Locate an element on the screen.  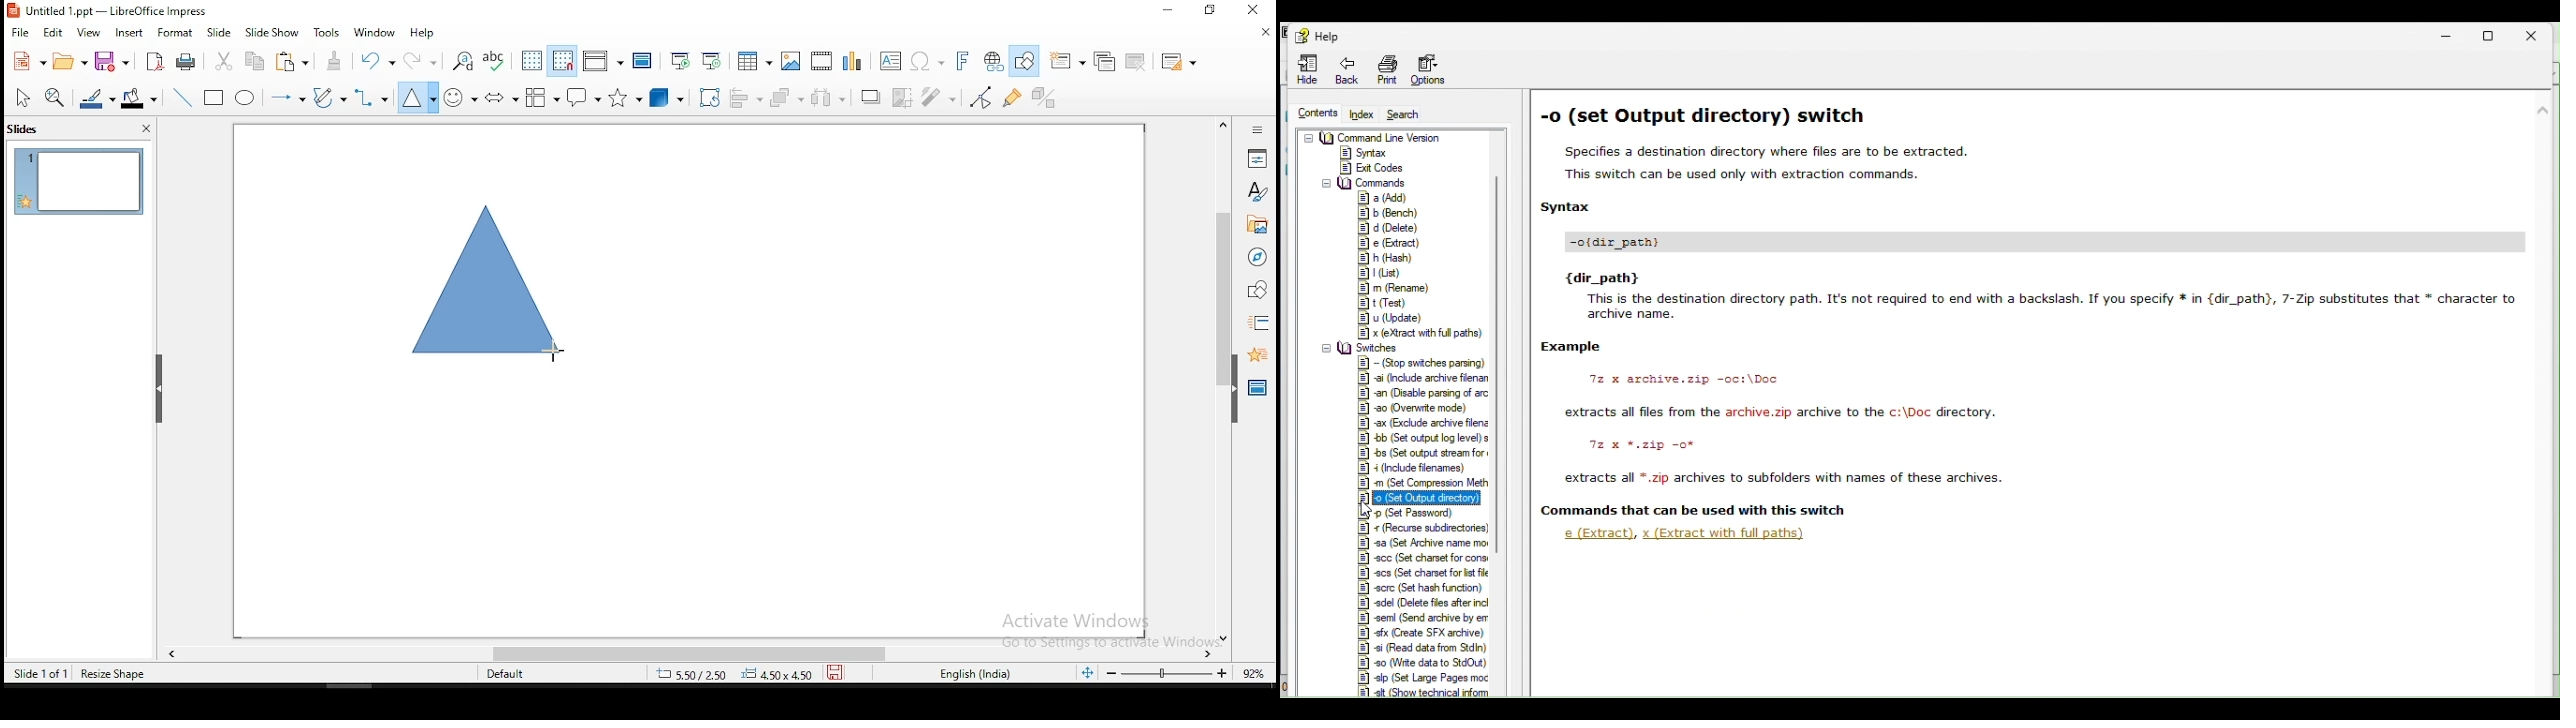
zoom and pan is located at coordinates (58, 97).